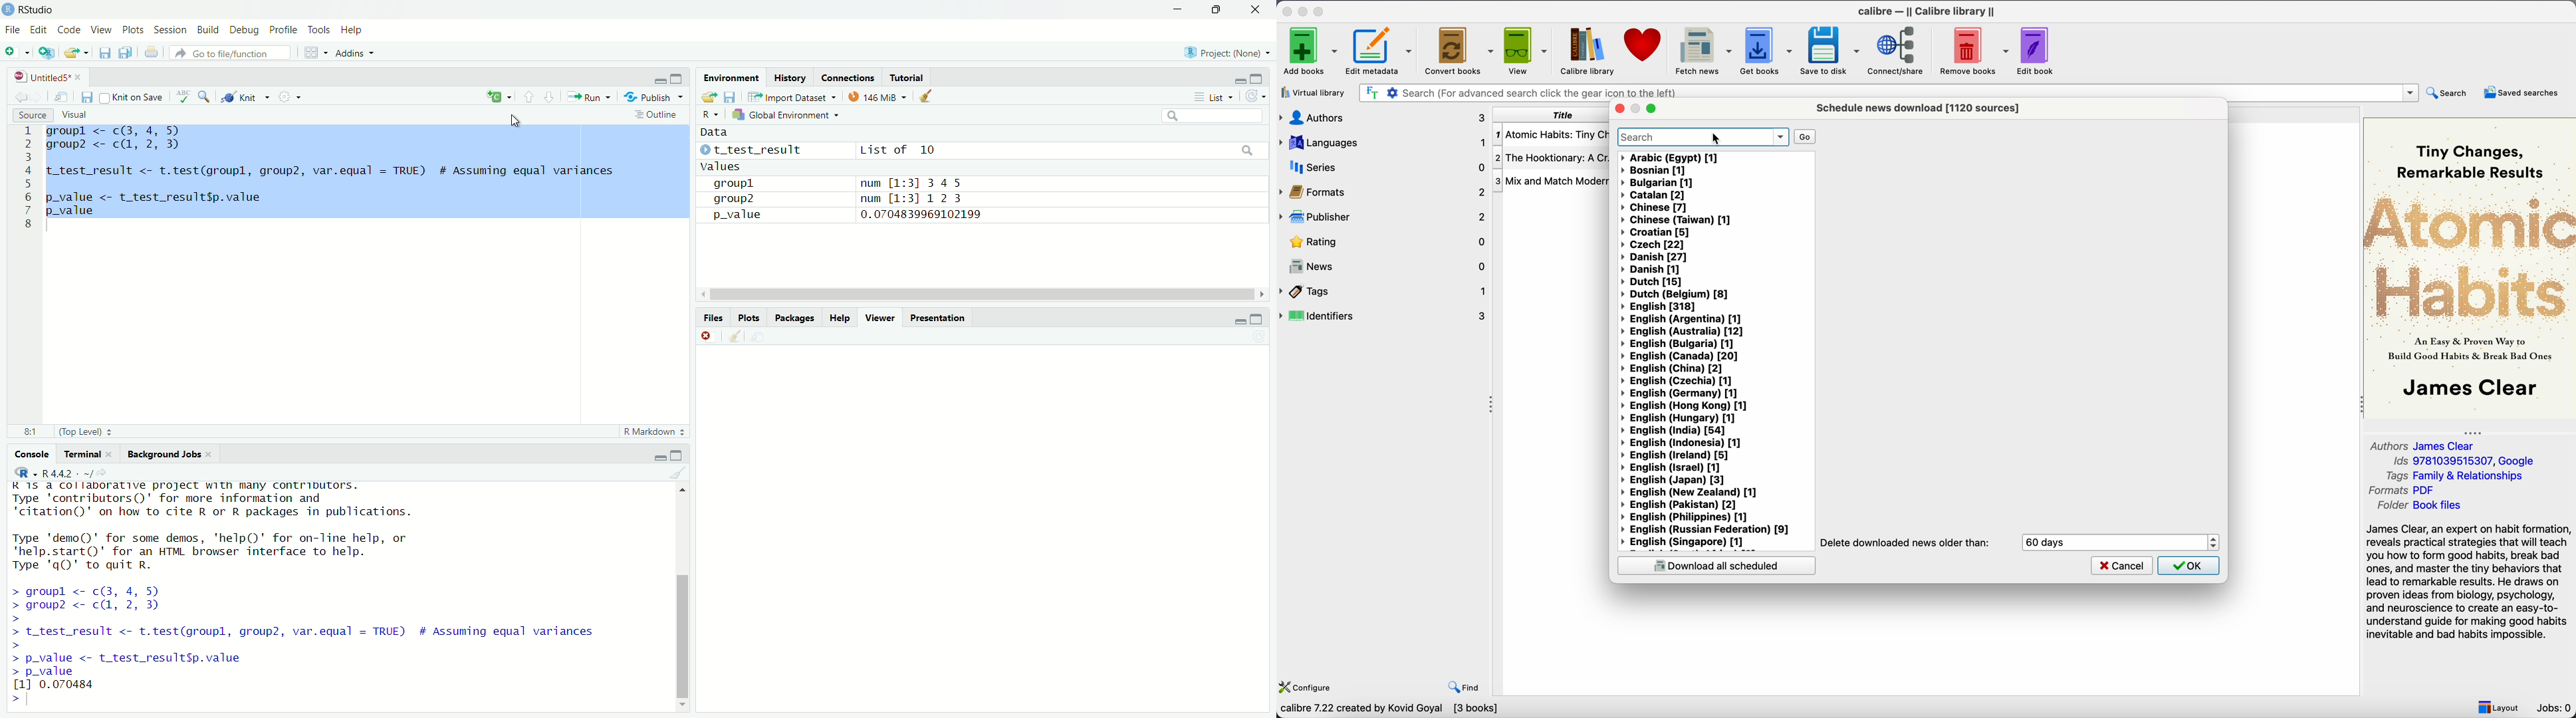 This screenshot has height=728, width=2576. What do you see at coordinates (233, 53) in the screenshot?
I see `Go to file/function` at bounding box center [233, 53].